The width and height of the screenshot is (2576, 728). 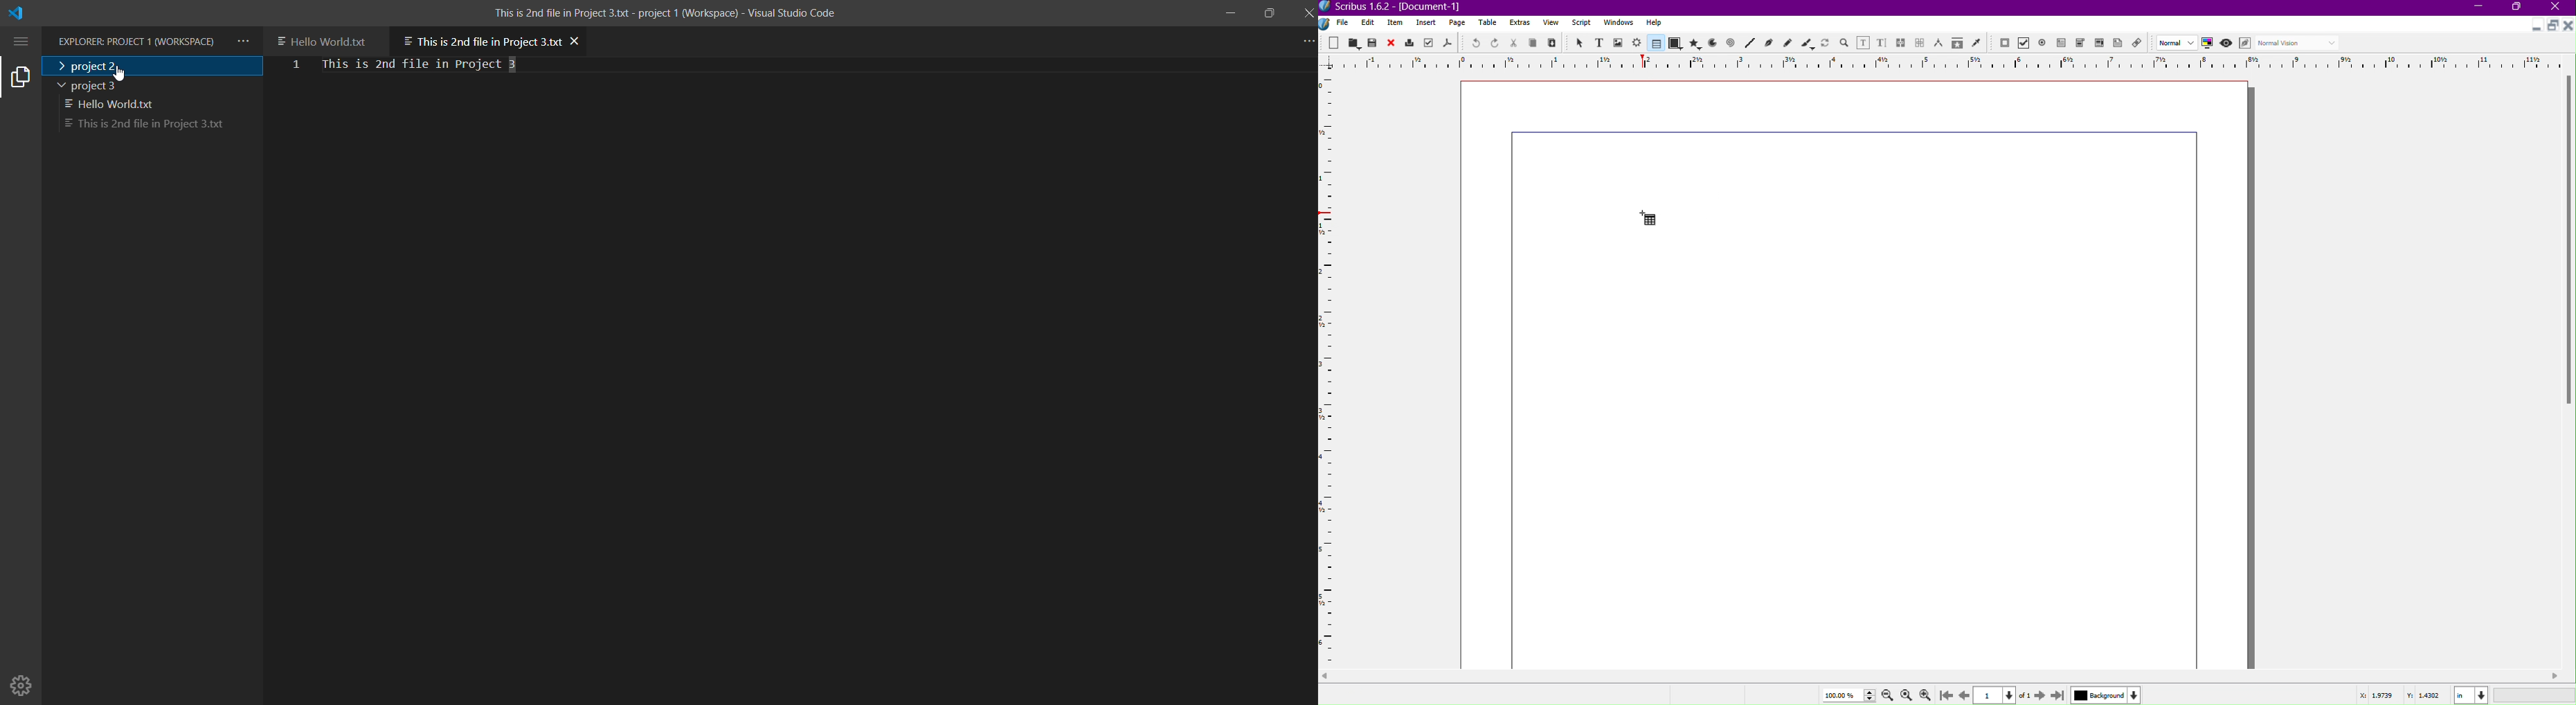 What do you see at coordinates (1333, 370) in the screenshot?
I see `Ruler Line` at bounding box center [1333, 370].